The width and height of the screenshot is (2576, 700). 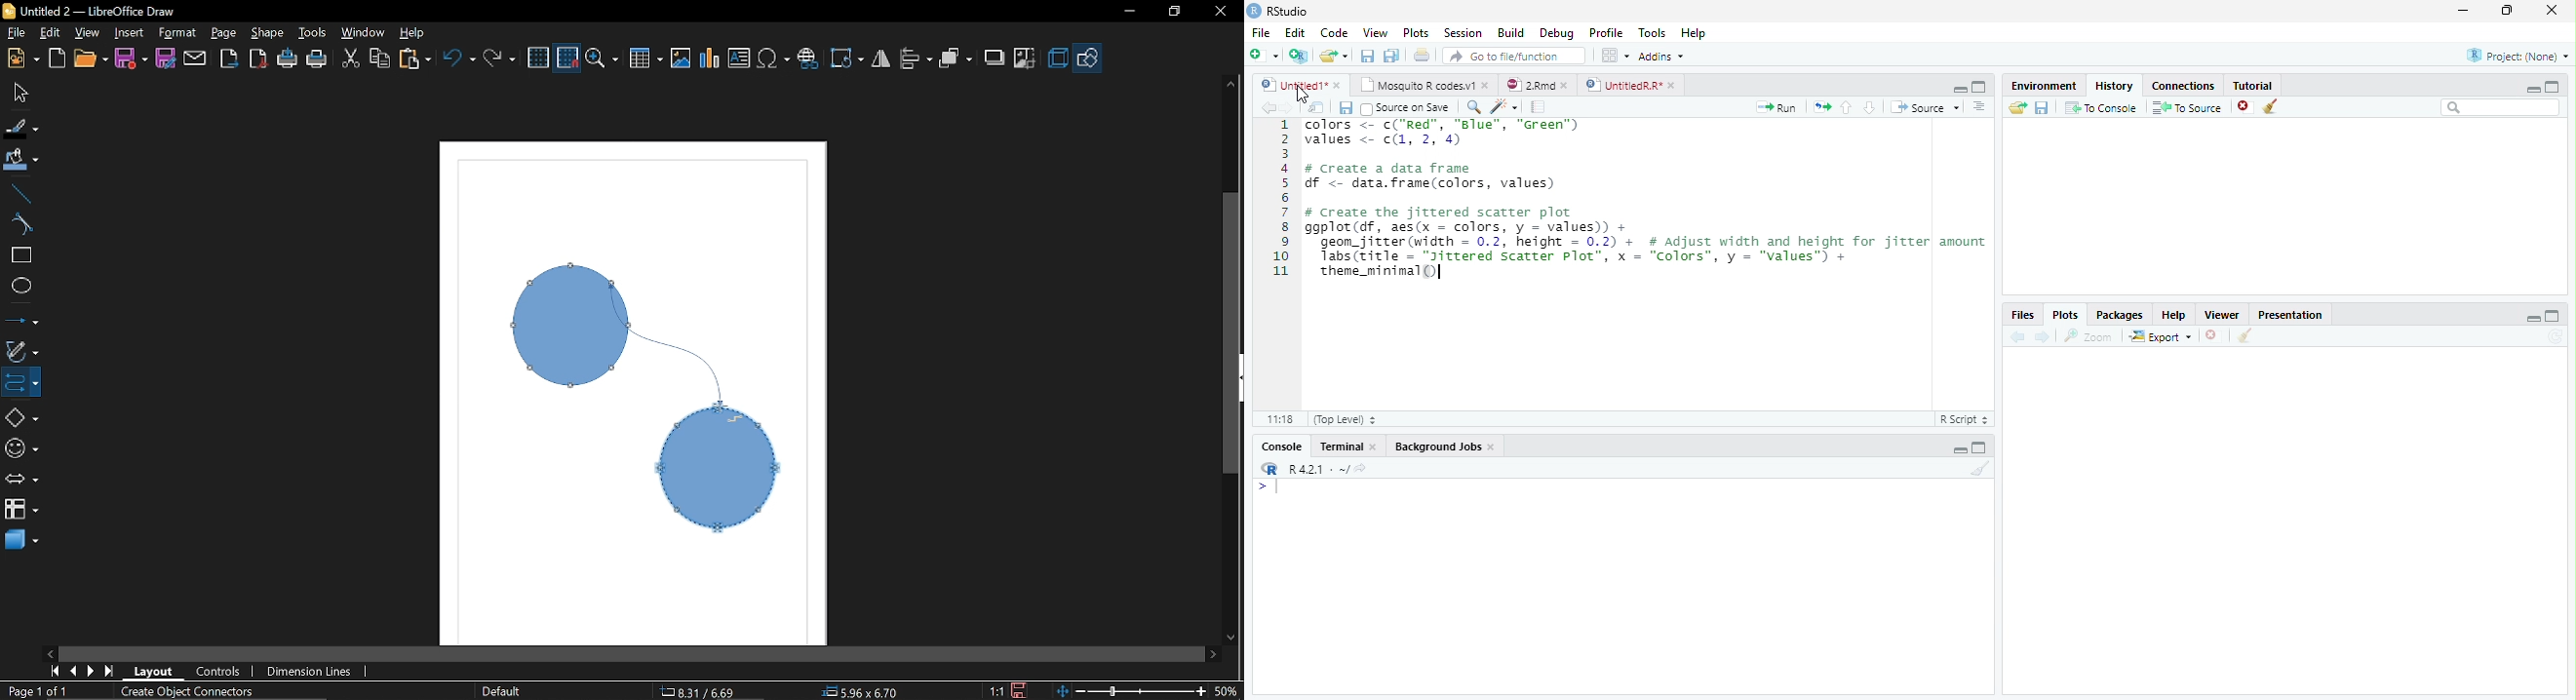 I want to click on Presentation, so click(x=2289, y=314).